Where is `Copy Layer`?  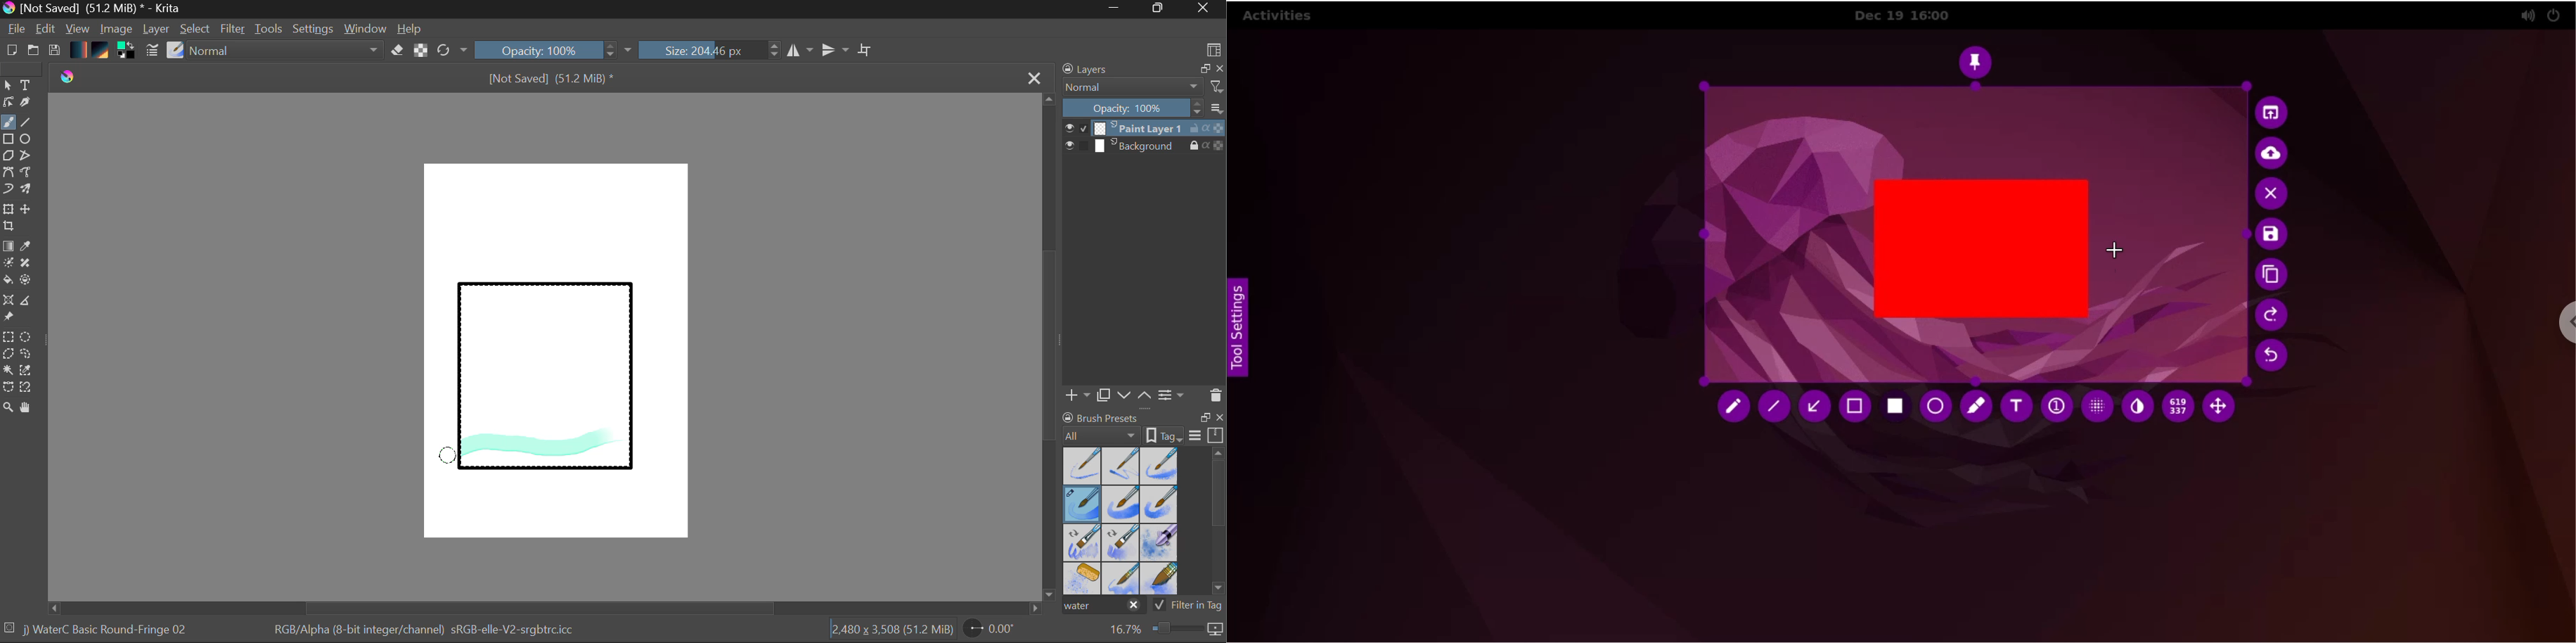 Copy Layer is located at coordinates (1104, 396).